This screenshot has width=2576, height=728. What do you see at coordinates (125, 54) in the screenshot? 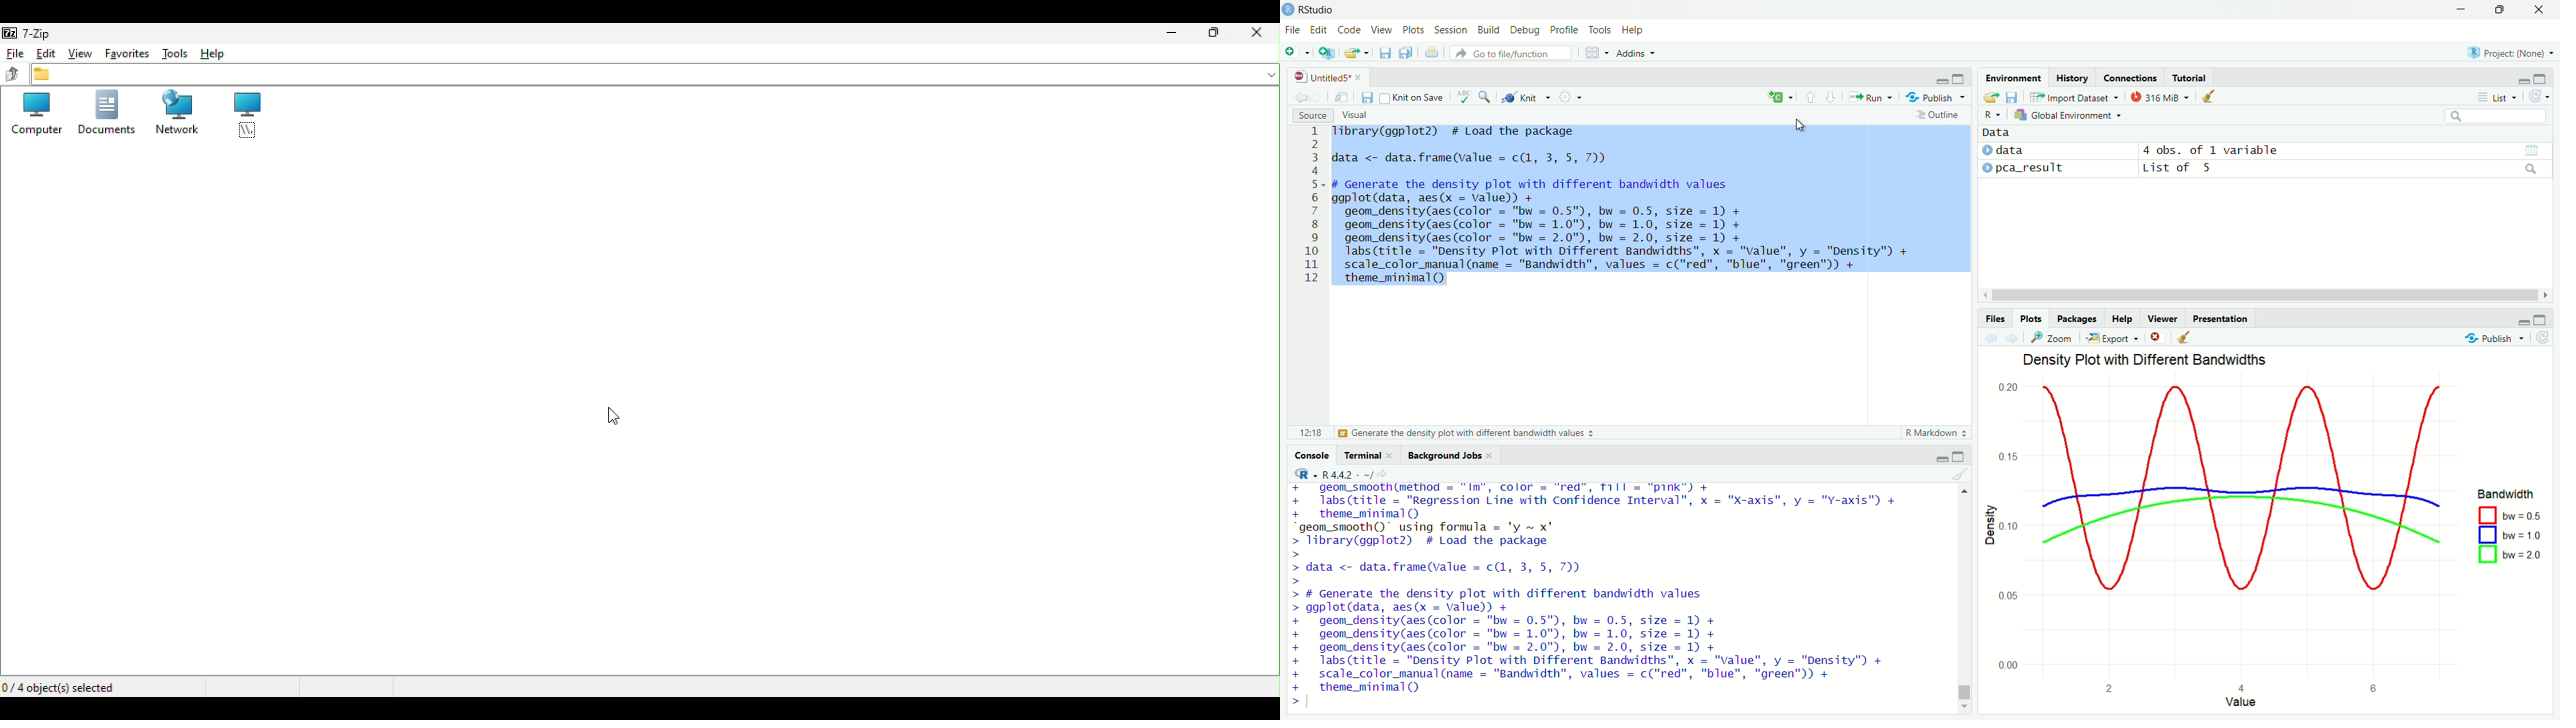
I see `Favourite` at bounding box center [125, 54].